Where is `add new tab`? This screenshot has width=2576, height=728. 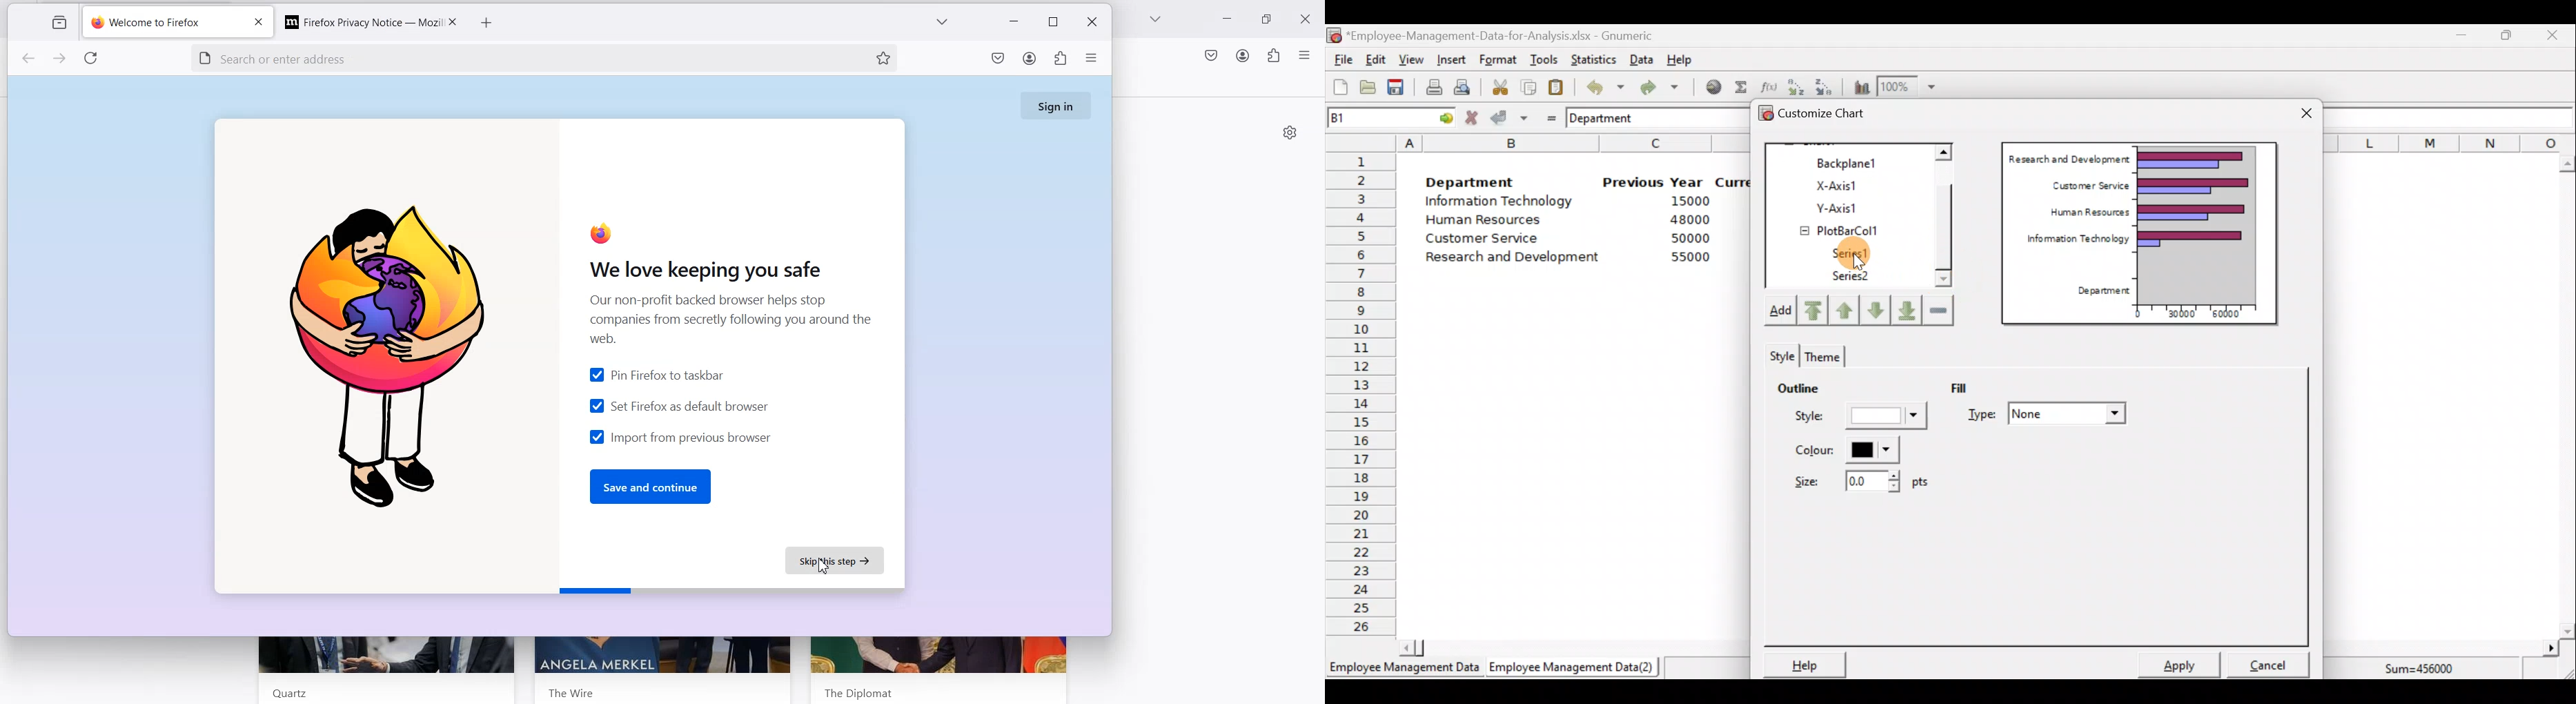
add new tab is located at coordinates (487, 23).